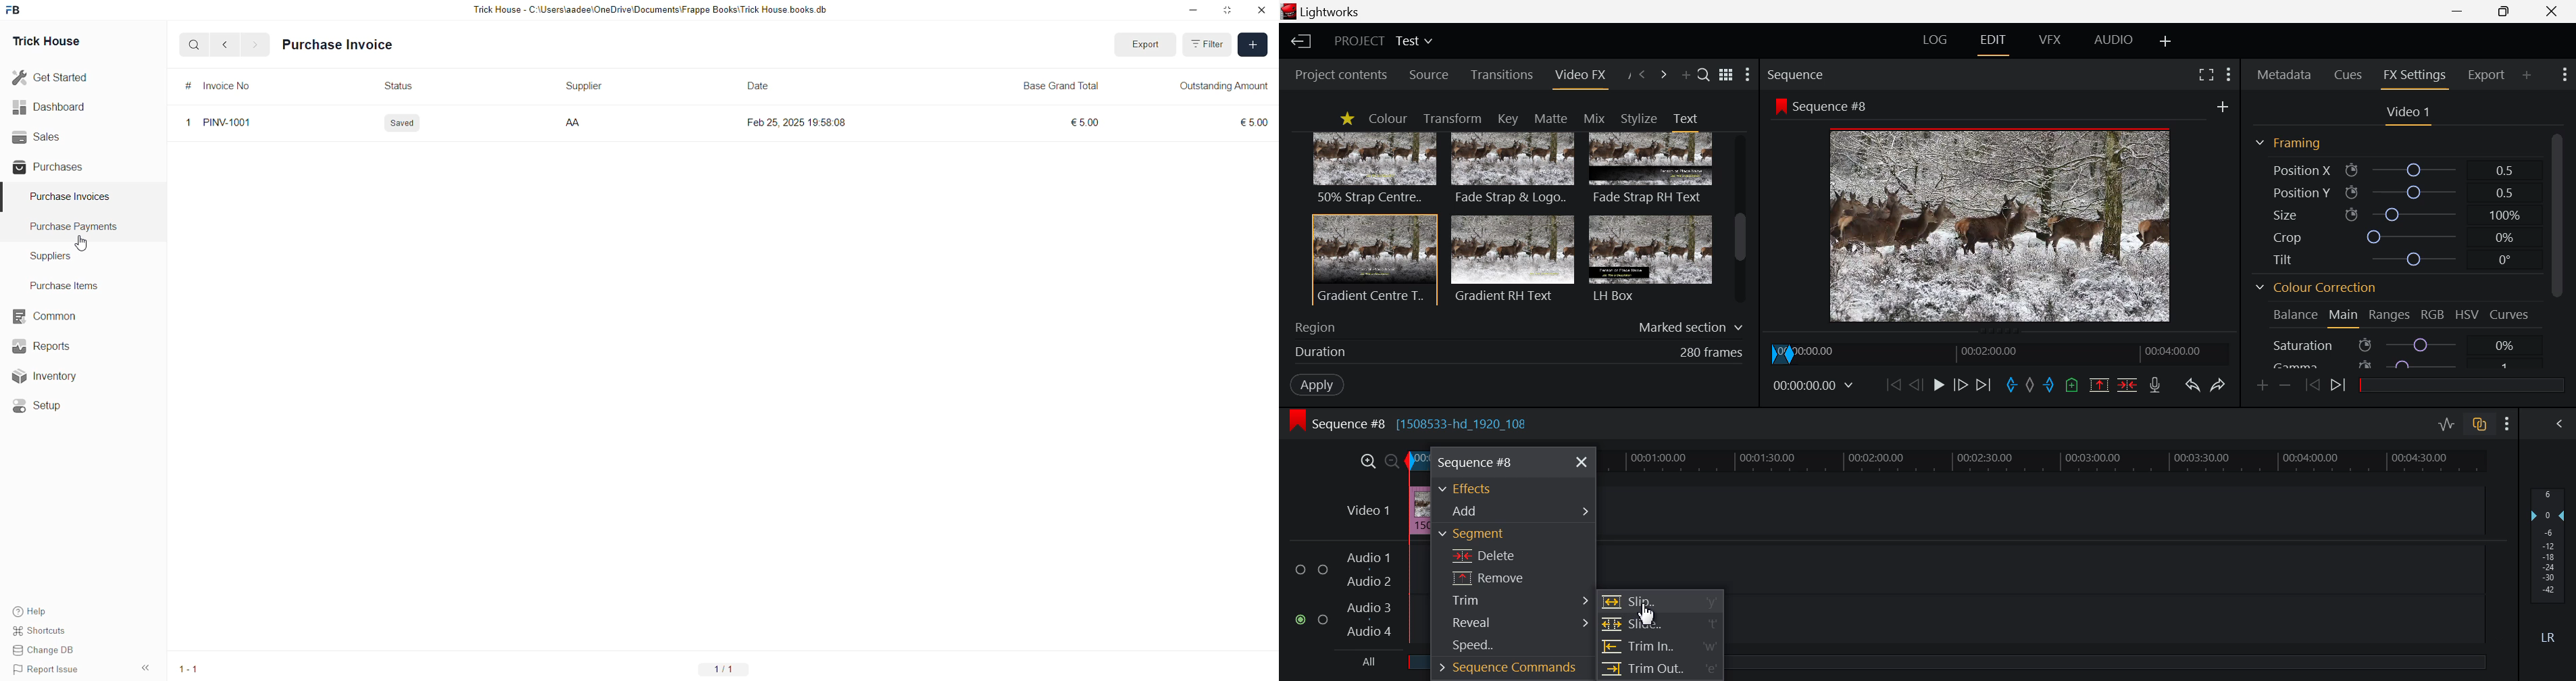  What do you see at coordinates (1550, 118) in the screenshot?
I see `Matte` at bounding box center [1550, 118].